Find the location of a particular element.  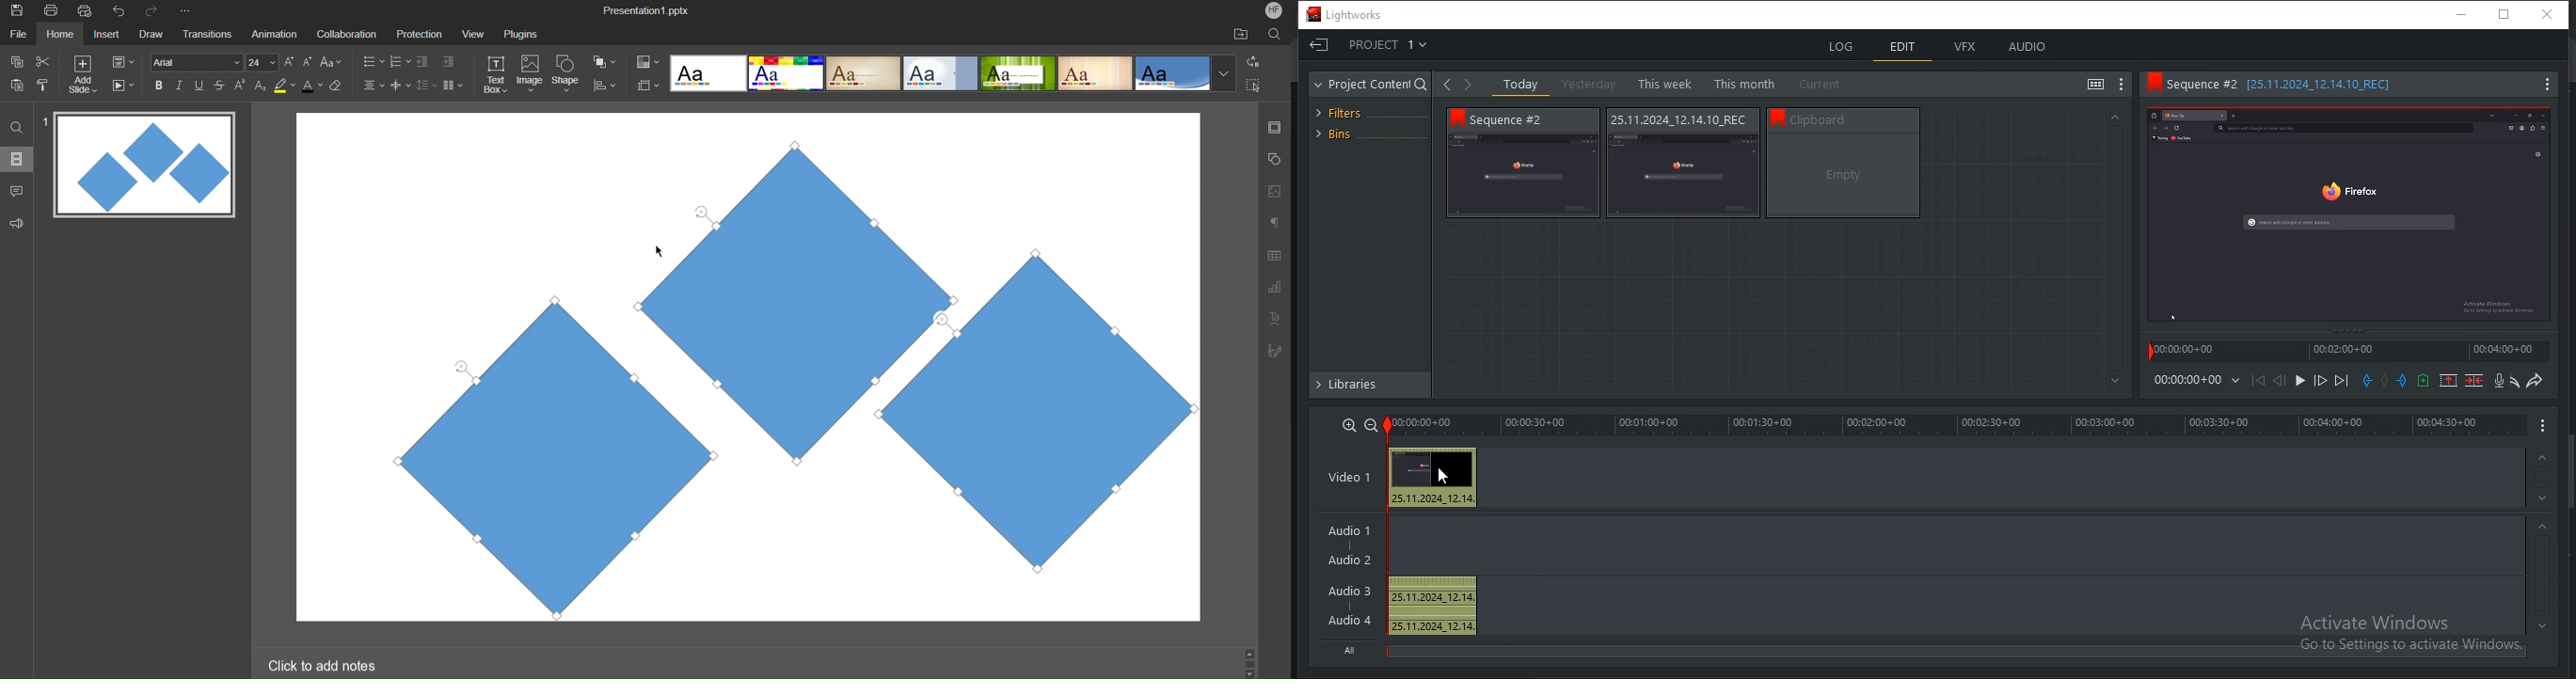

Columns is located at coordinates (454, 85).